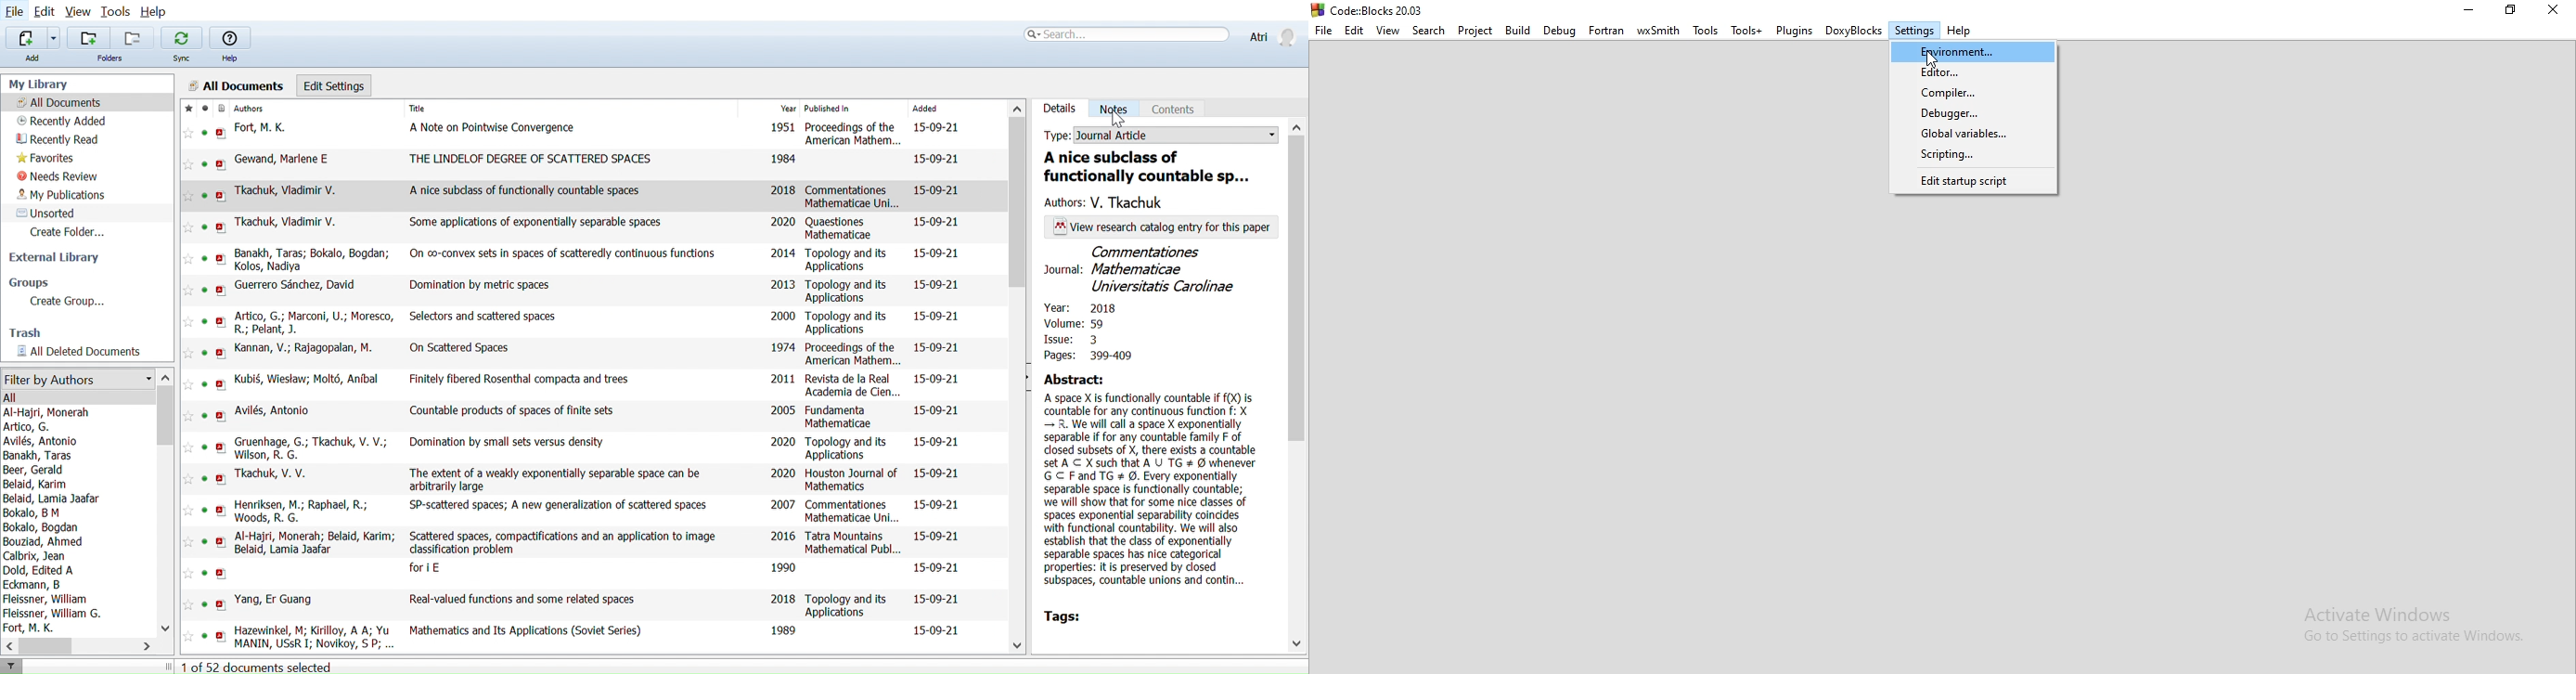 The image size is (2576, 700). I want to click on Groups, so click(29, 283).